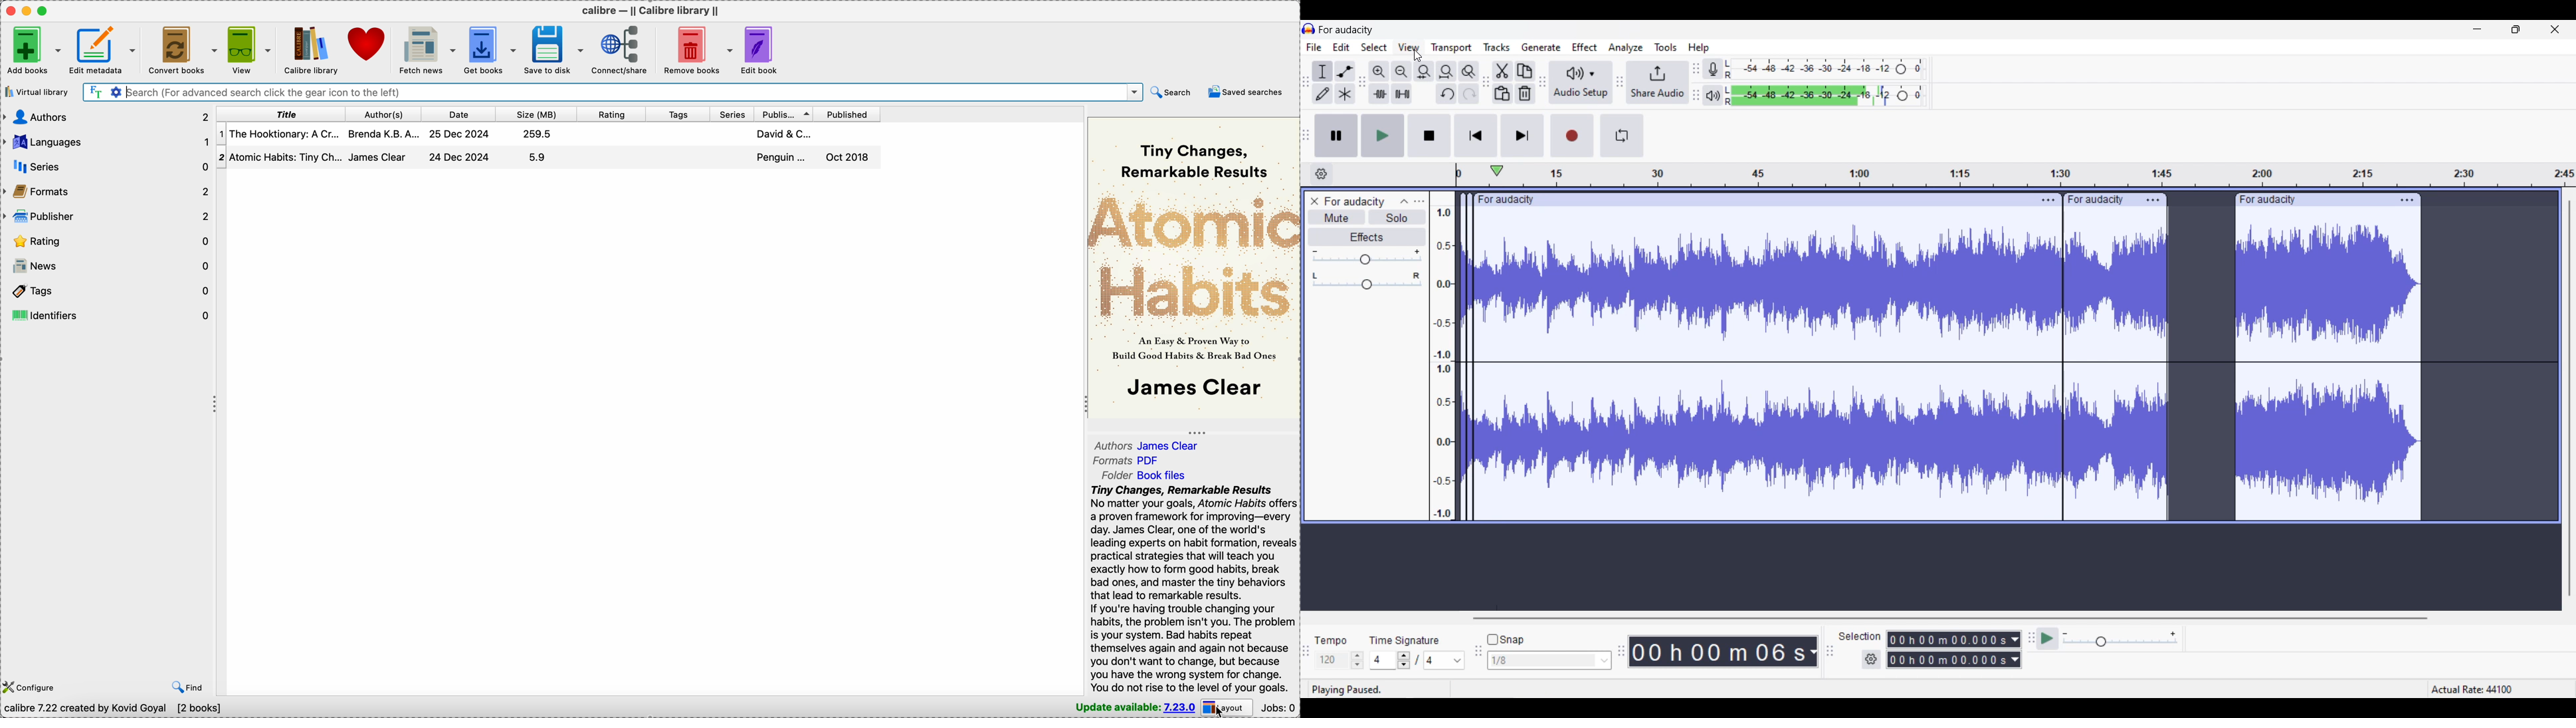  I want to click on Tracks menu, so click(1496, 48).